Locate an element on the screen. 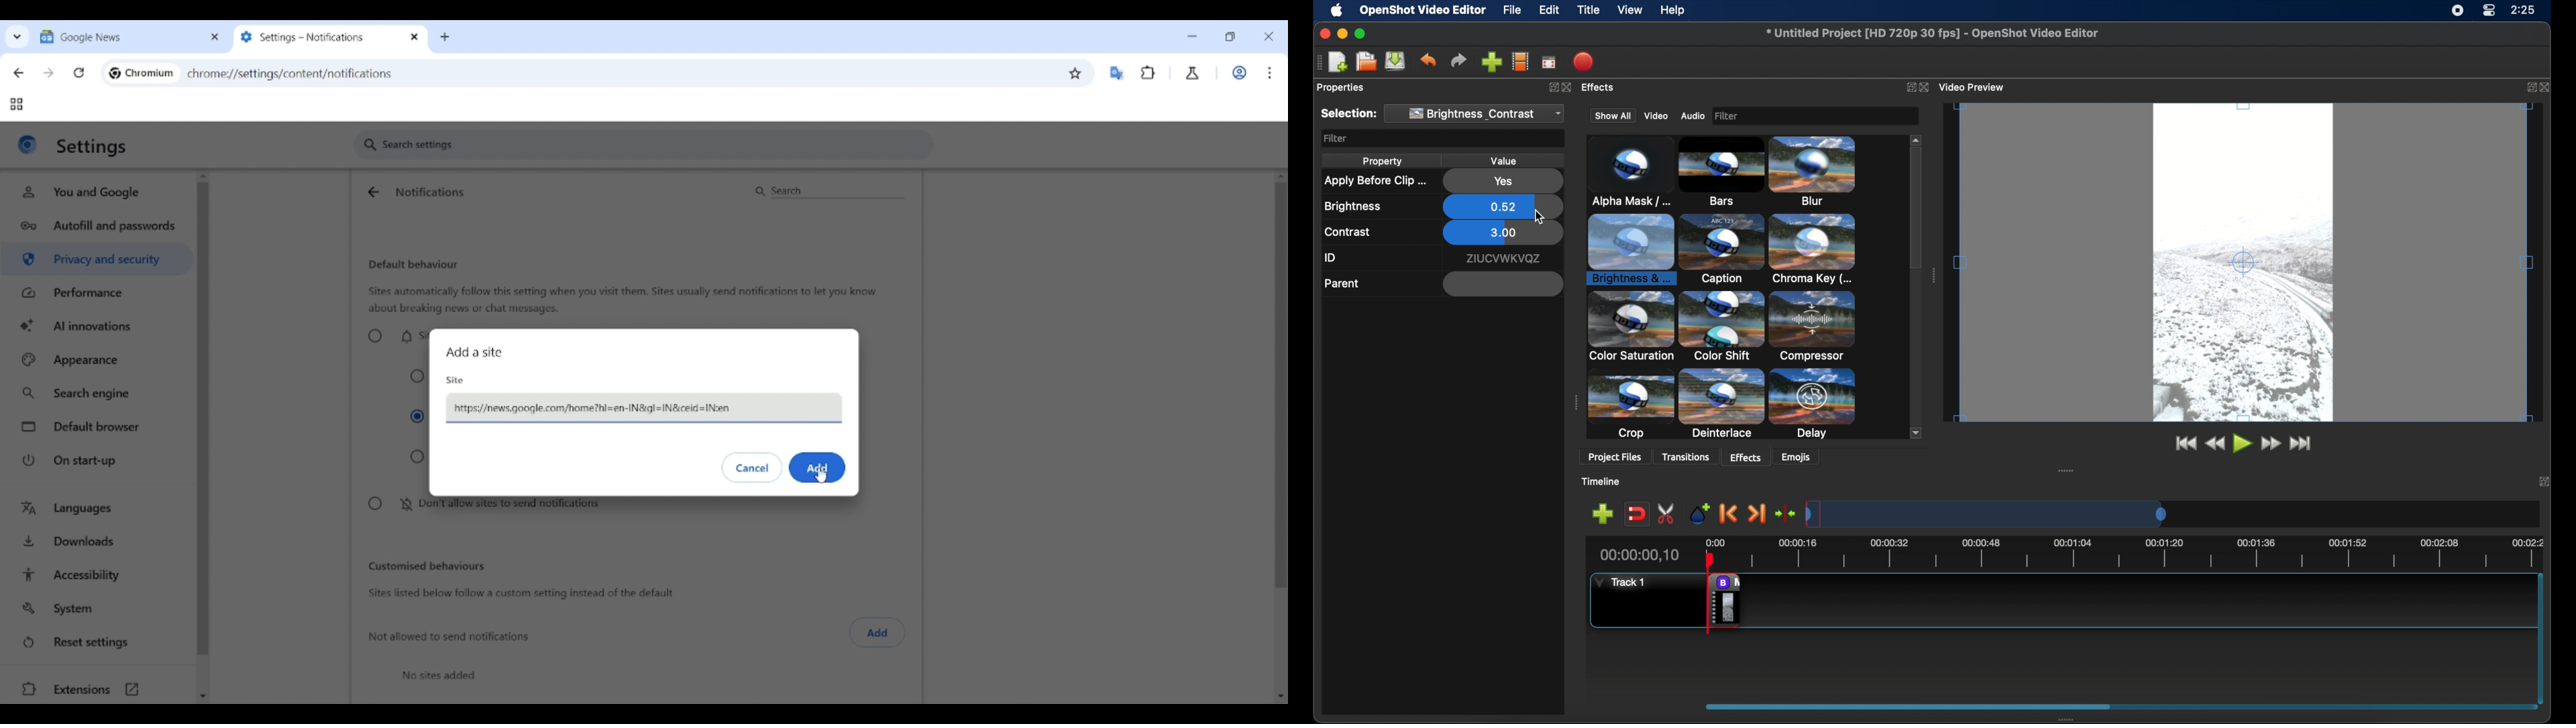 The image size is (2576, 728). scroll down arrow is located at coordinates (1913, 432).